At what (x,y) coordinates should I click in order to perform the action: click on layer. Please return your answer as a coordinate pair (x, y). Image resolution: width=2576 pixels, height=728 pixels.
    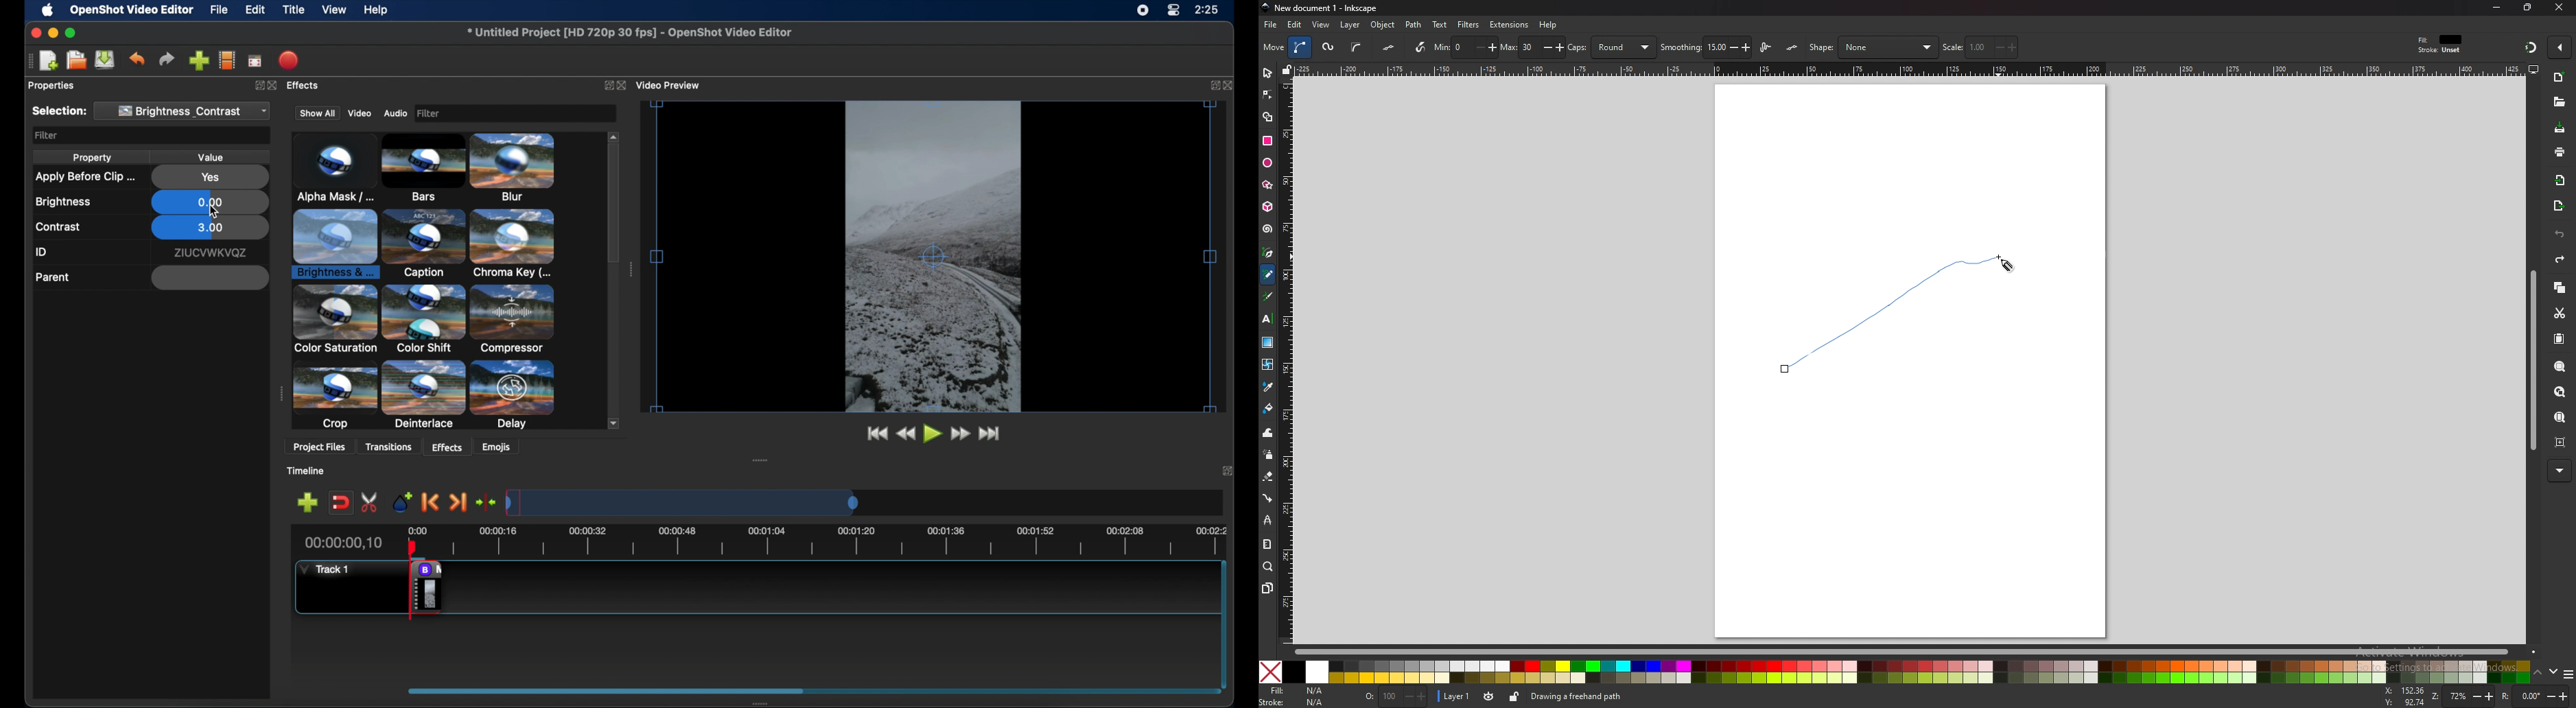
    Looking at the image, I should click on (1351, 25).